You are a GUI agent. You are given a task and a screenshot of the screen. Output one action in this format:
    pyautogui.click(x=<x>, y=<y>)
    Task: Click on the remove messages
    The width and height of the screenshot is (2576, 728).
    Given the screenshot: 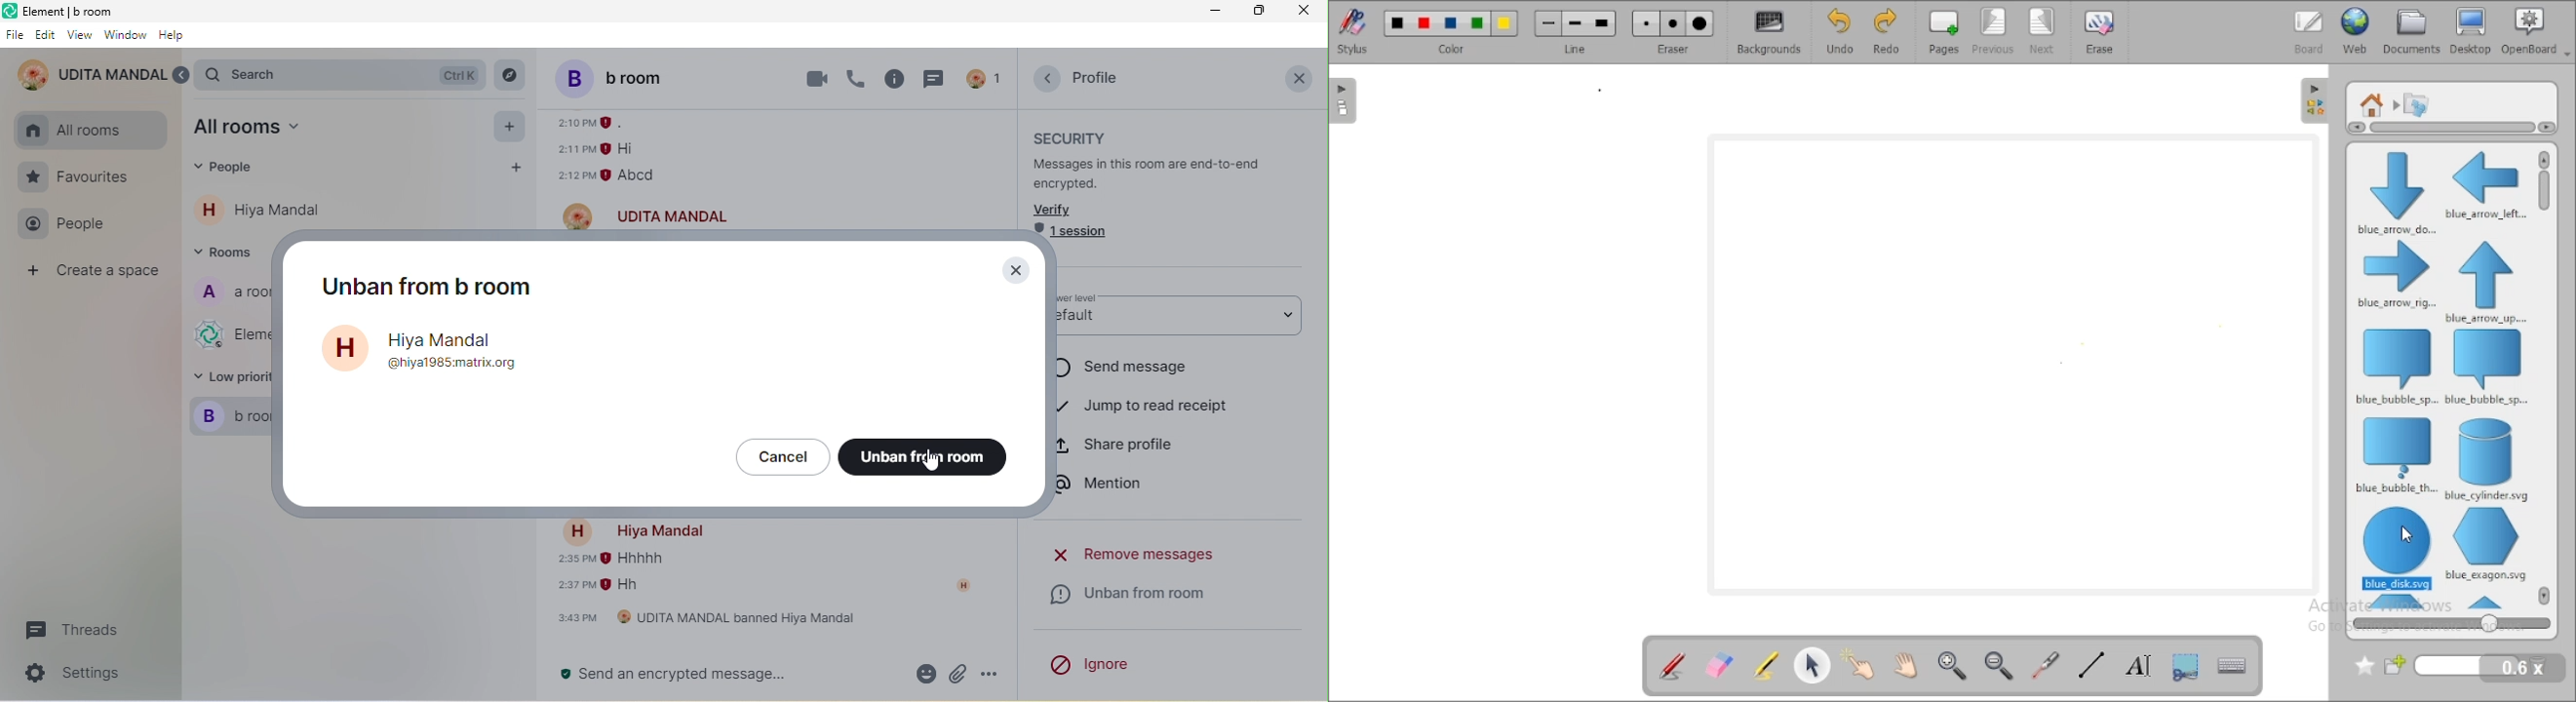 What is the action you would take?
    pyautogui.click(x=1140, y=552)
    